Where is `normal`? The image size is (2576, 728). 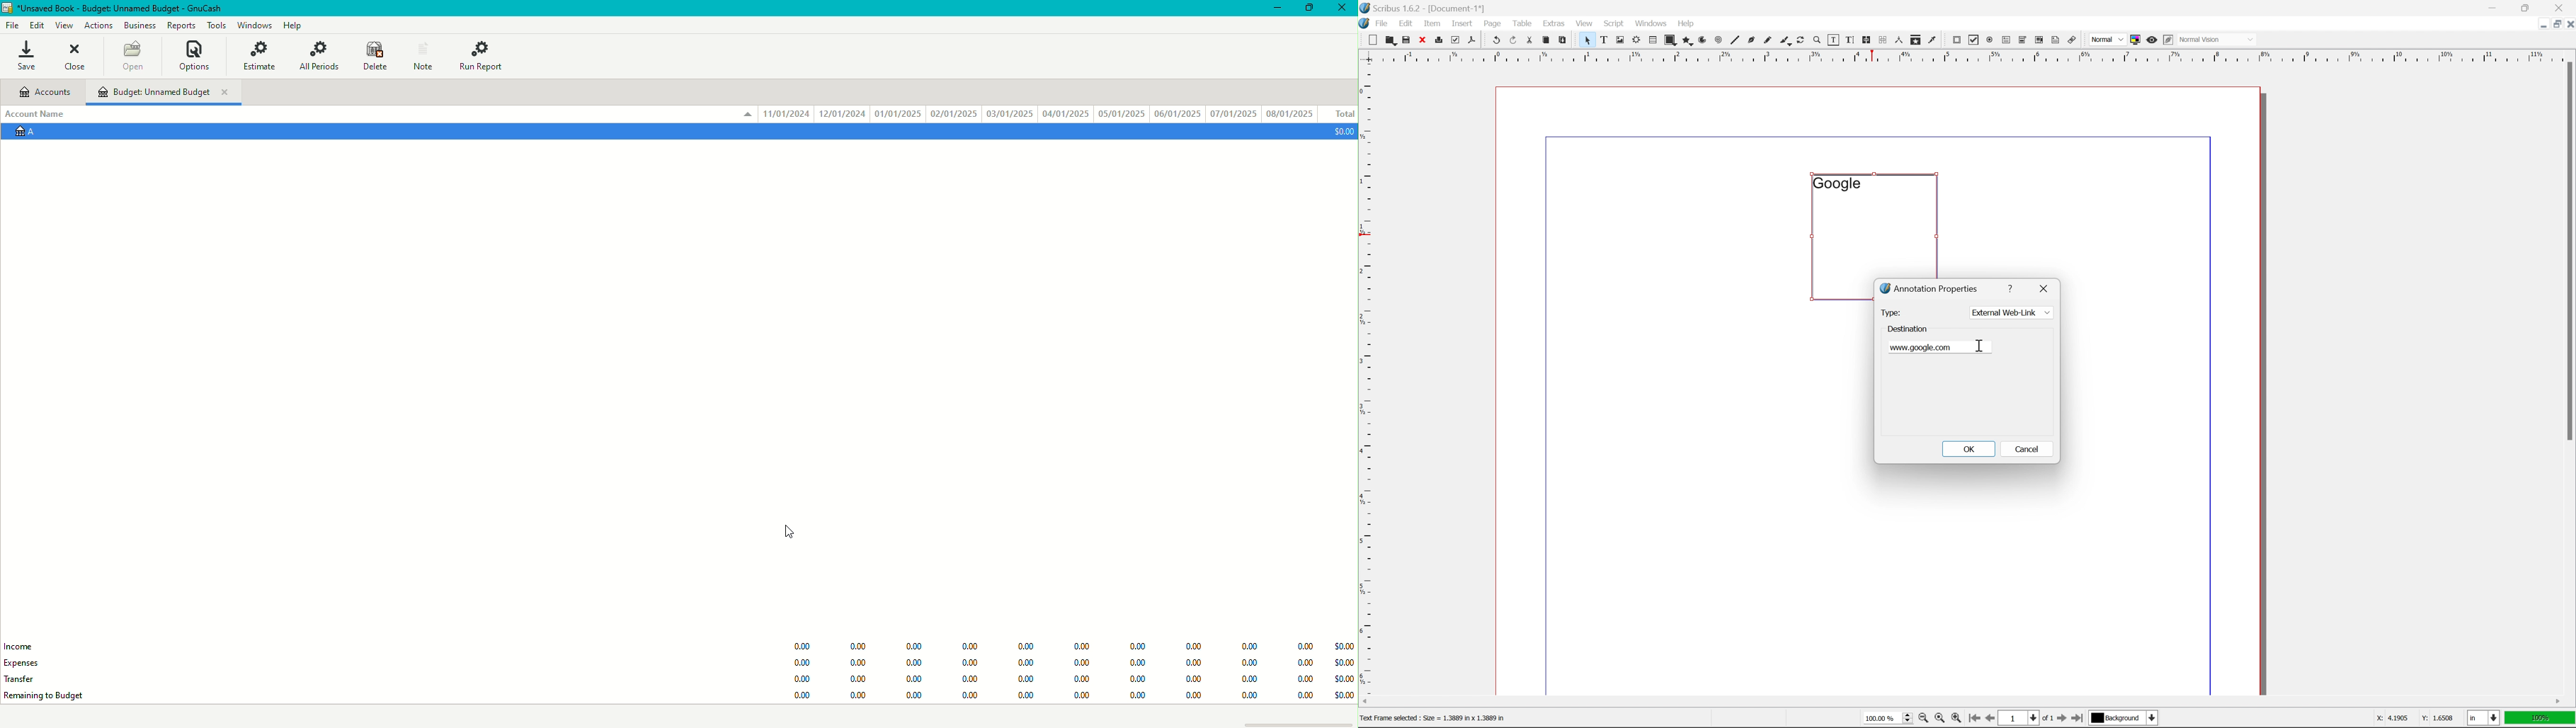 normal is located at coordinates (2106, 39).